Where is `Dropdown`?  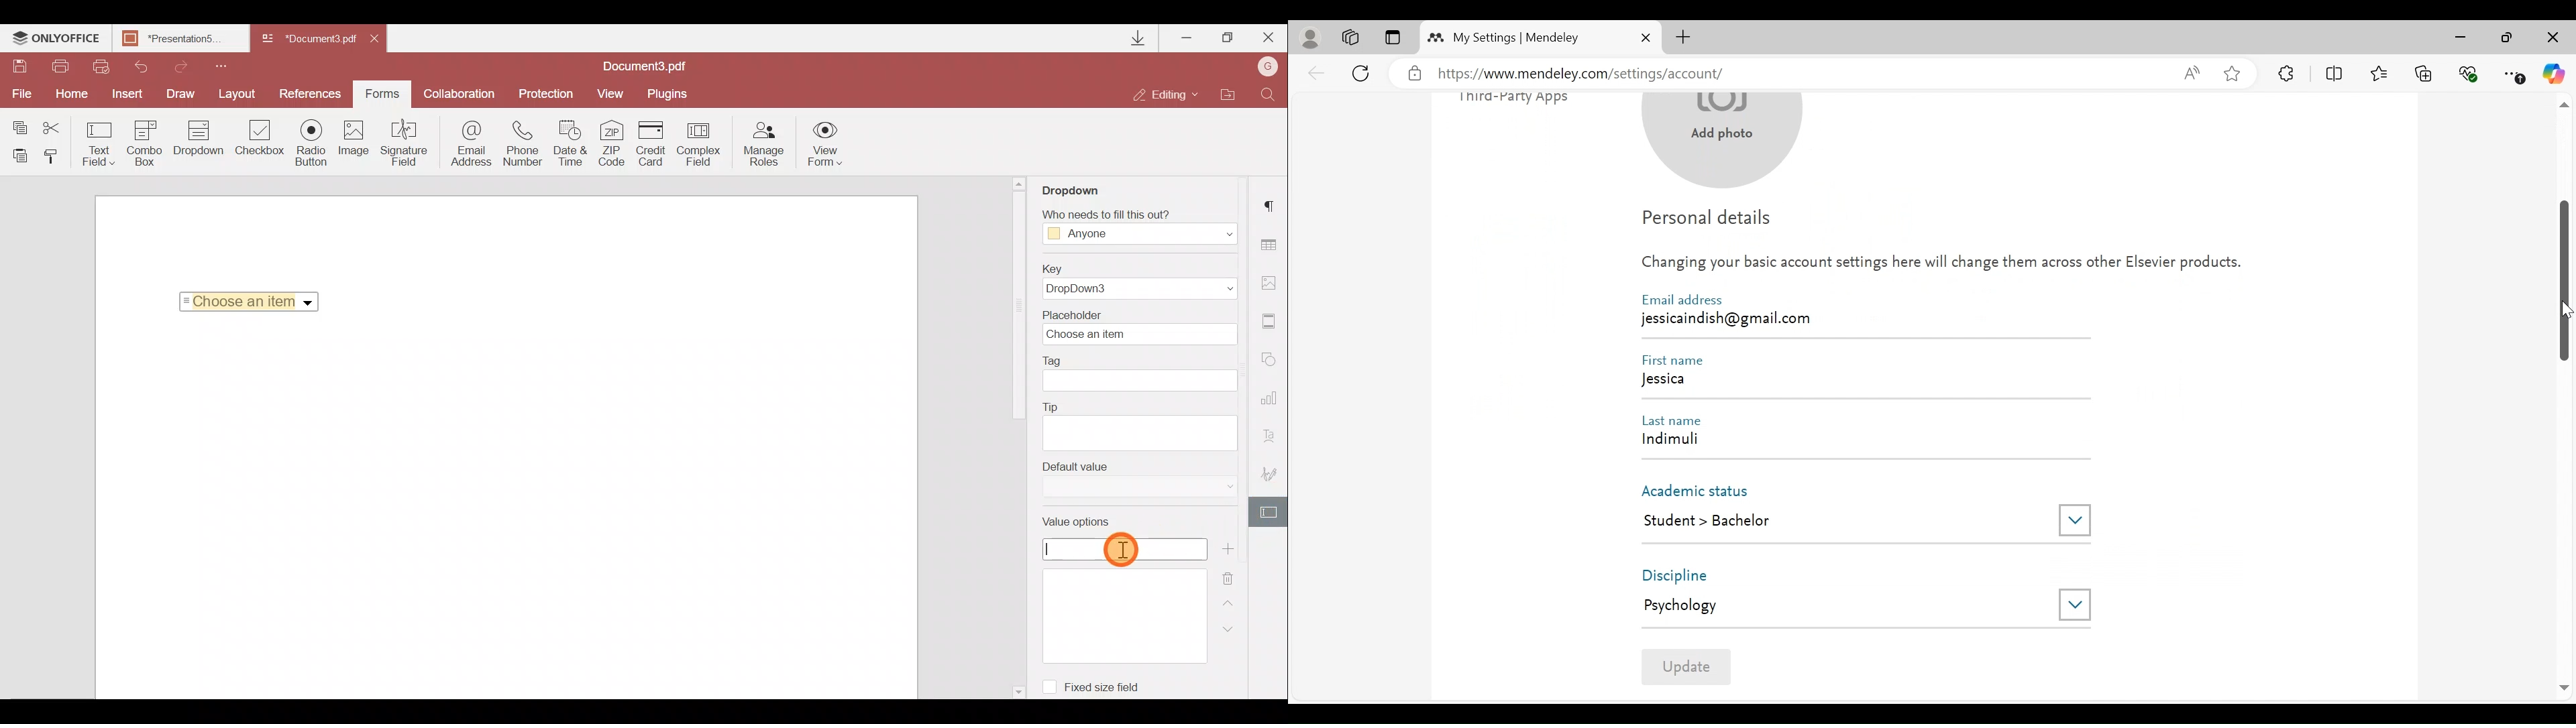 Dropdown is located at coordinates (1075, 189).